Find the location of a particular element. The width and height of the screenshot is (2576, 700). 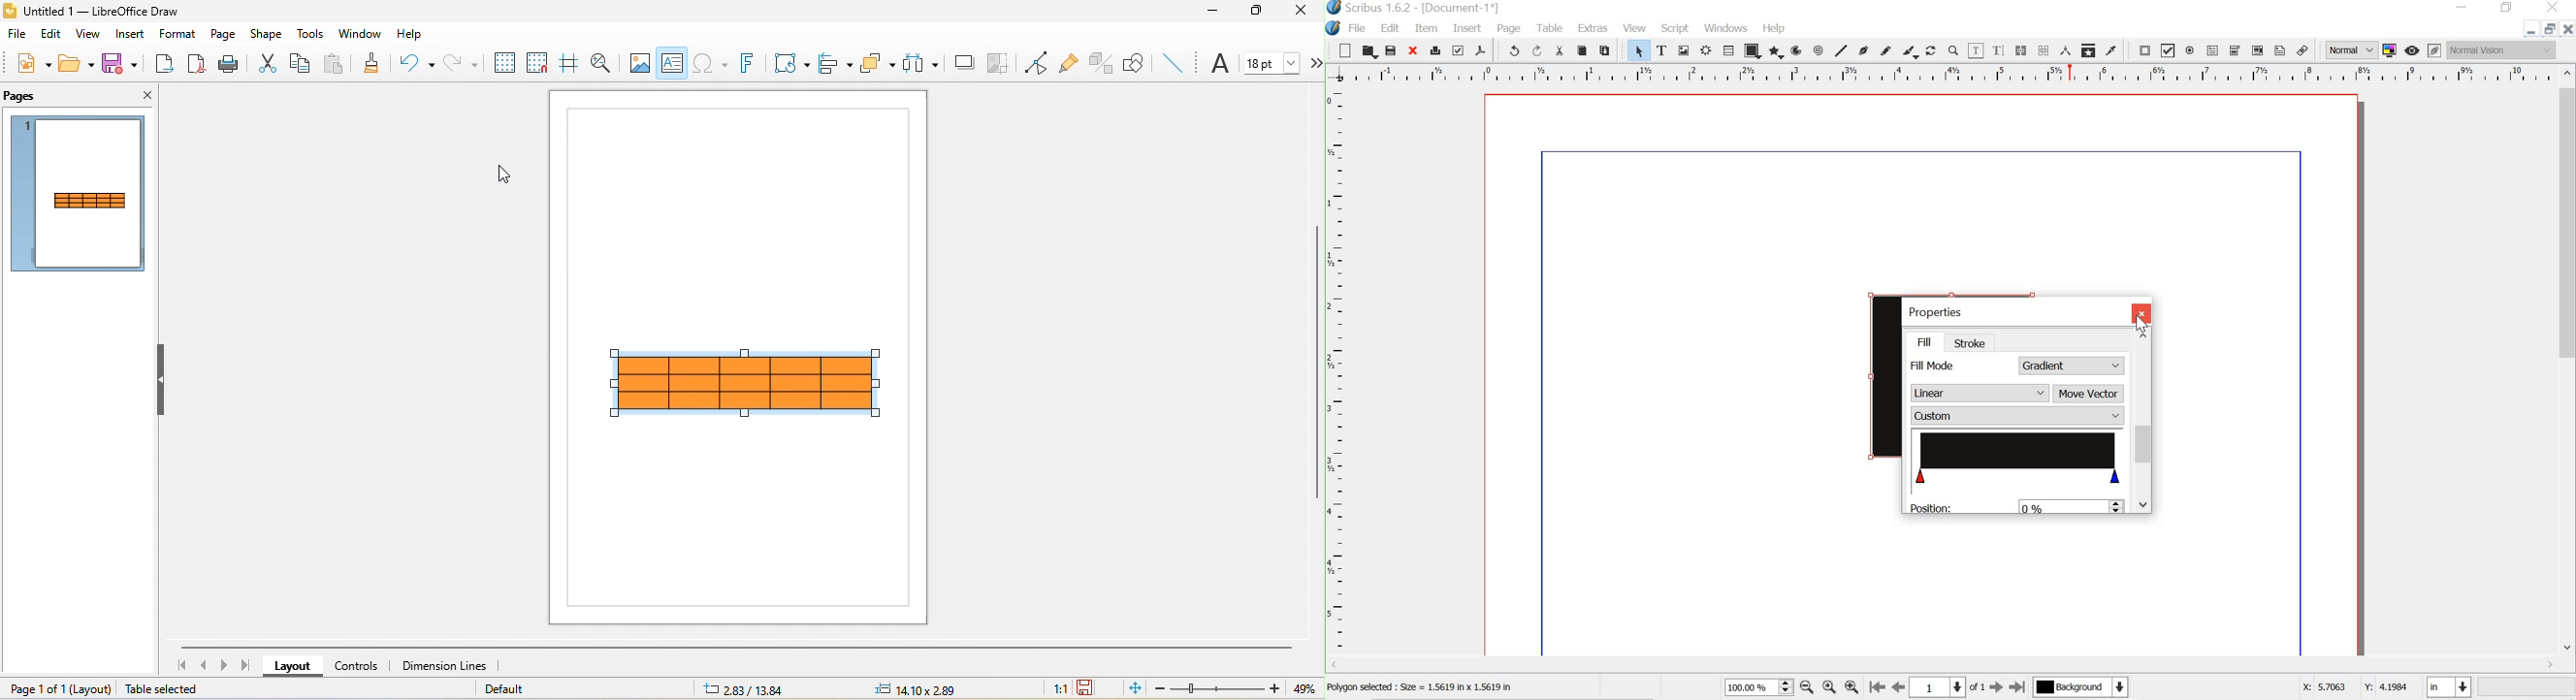

snap to grids is located at coordinates (537, 62).